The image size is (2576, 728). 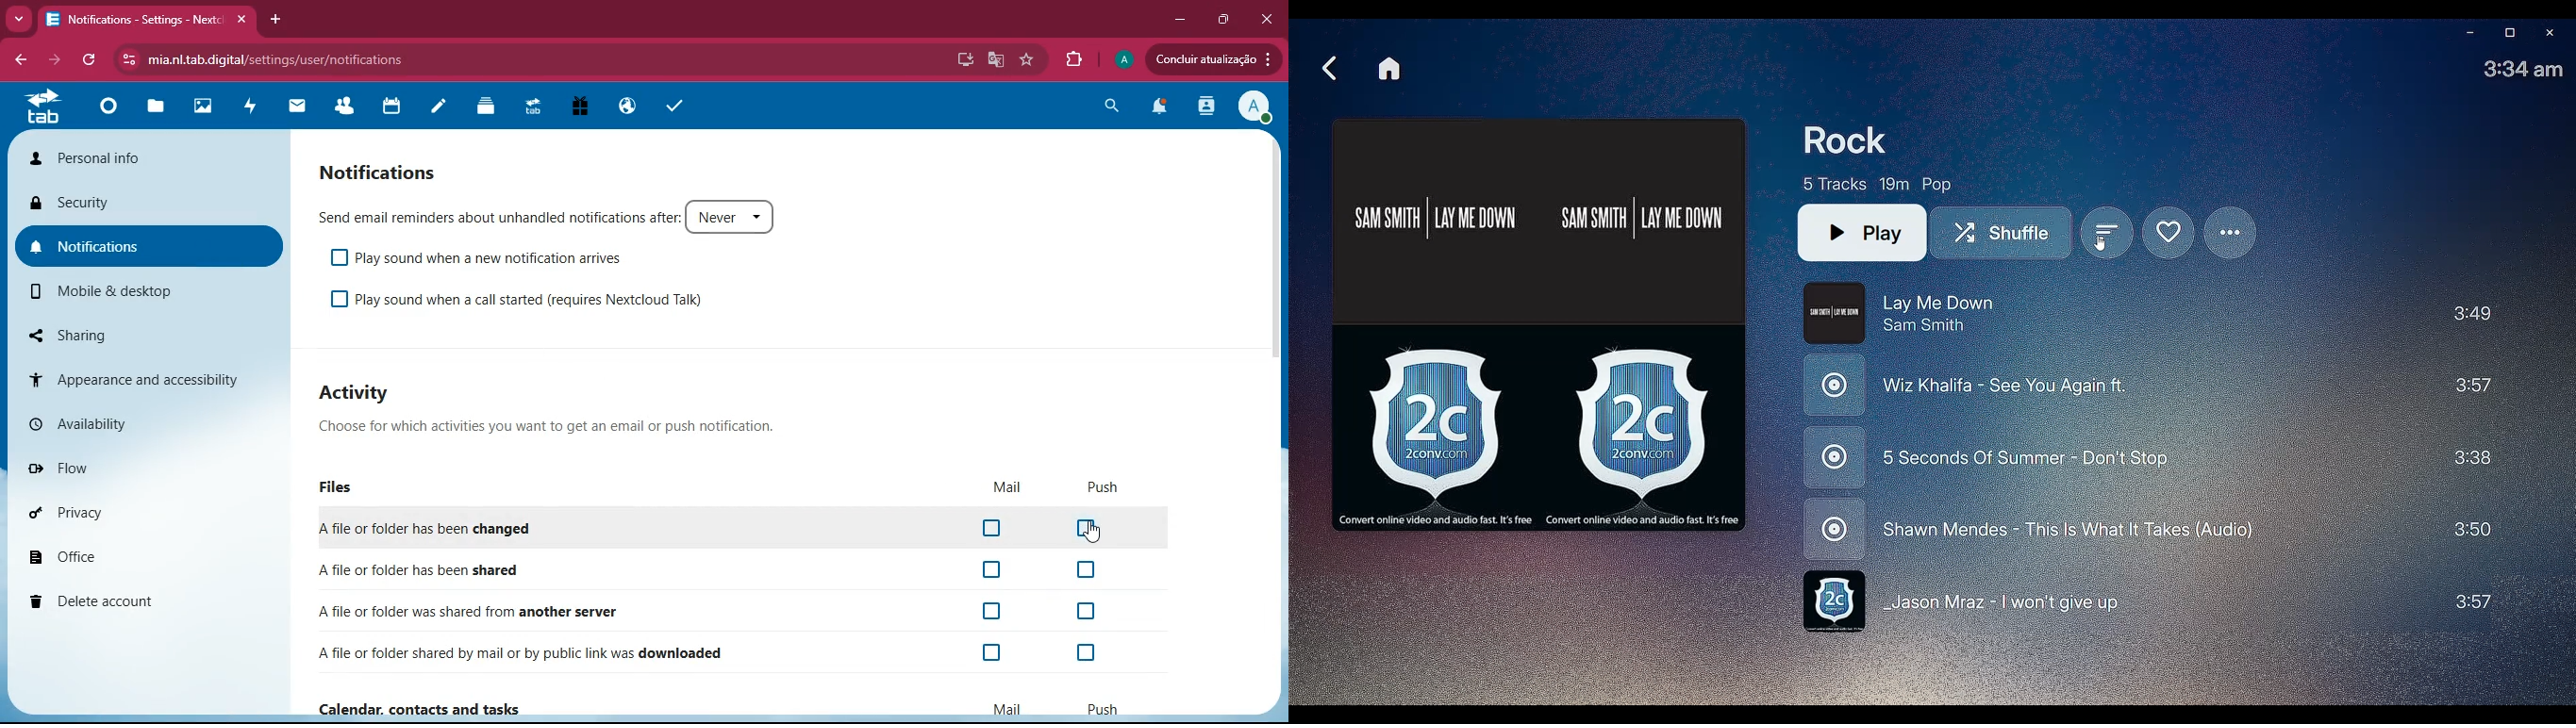 What do you see at coordinates (1274, 256) in the screenshot?
I see `scrollbar` at bounding box center [1274, 256].